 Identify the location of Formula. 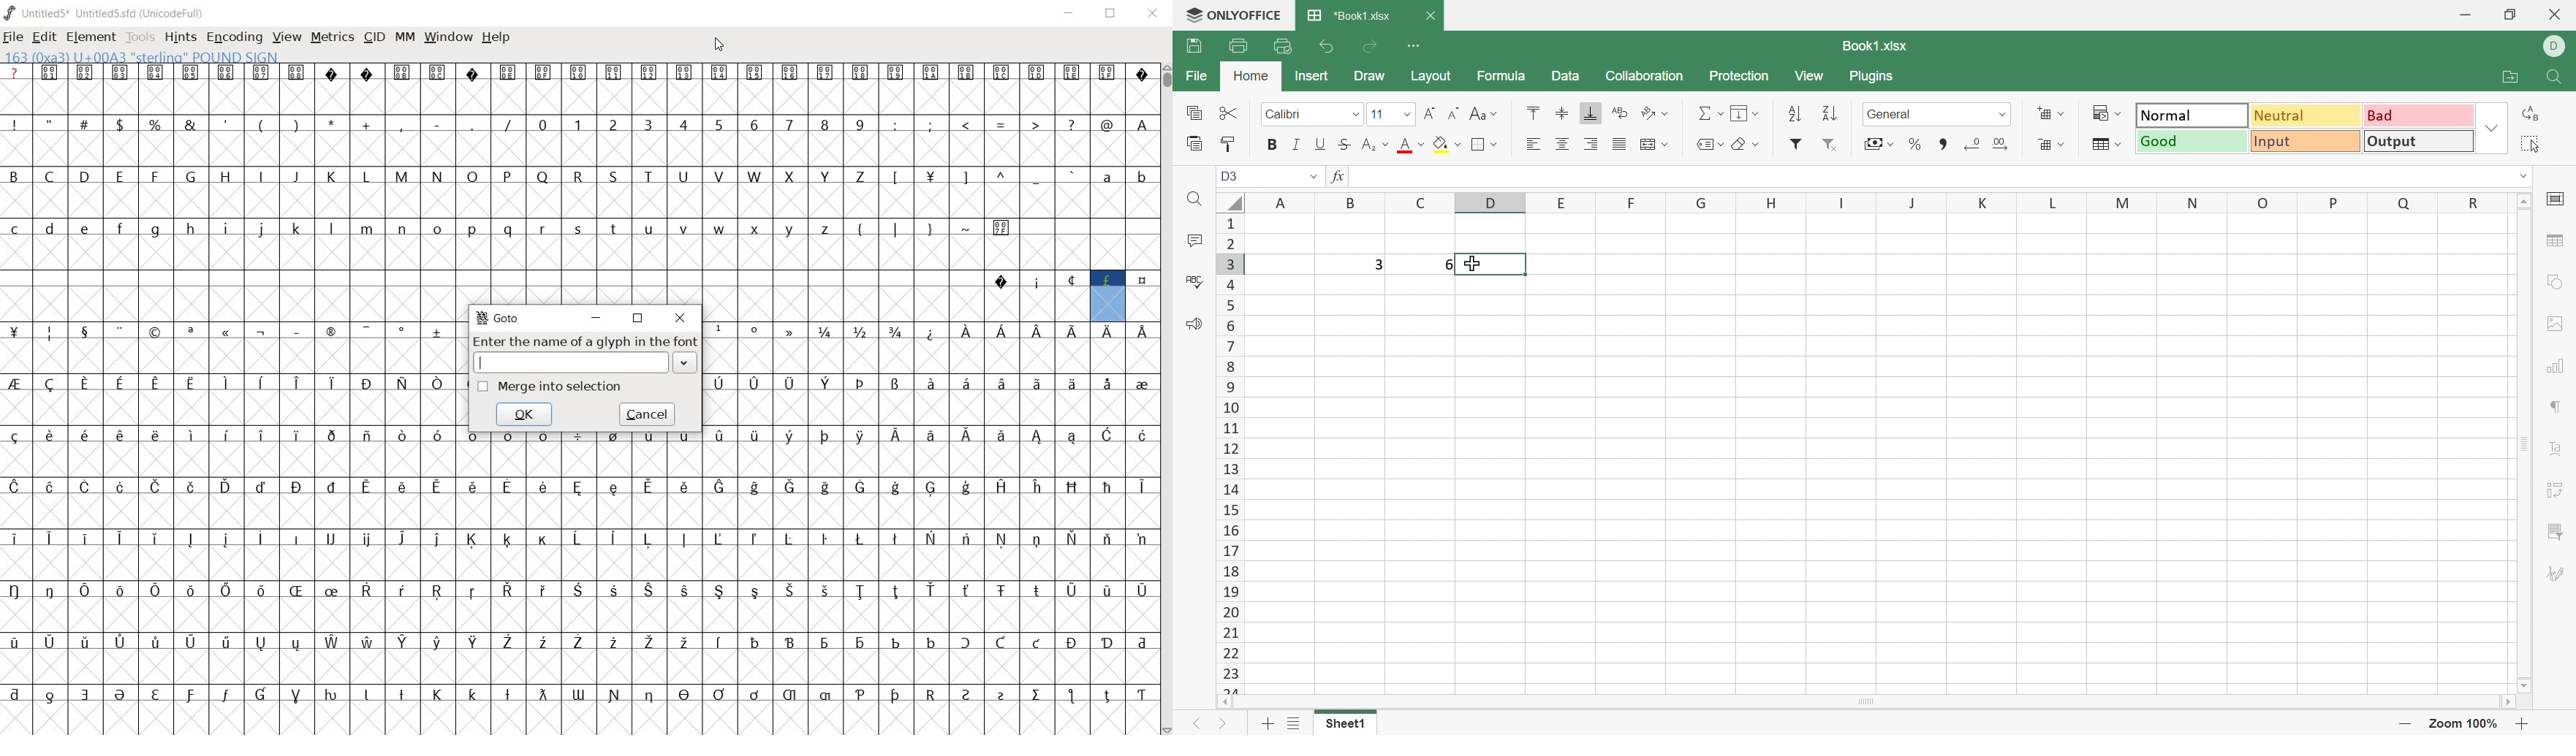
(1501, 75).